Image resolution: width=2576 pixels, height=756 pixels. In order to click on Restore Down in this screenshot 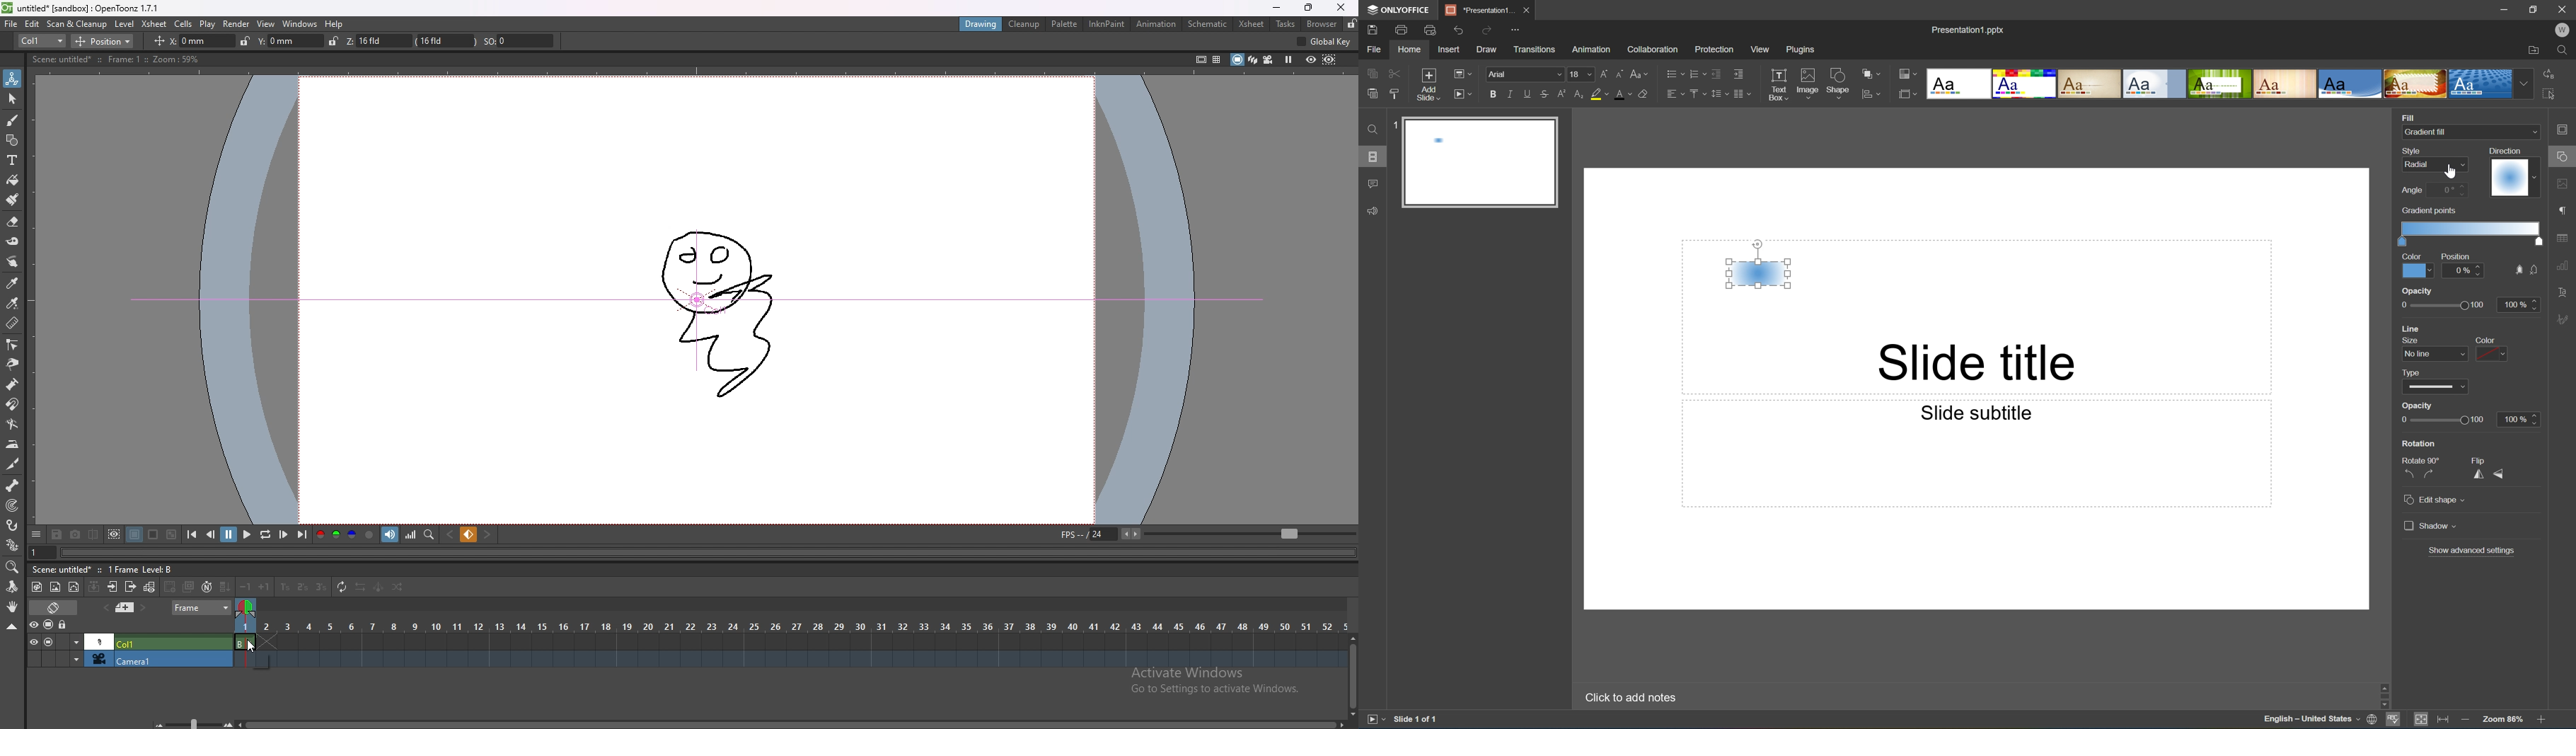, I will do `click(2535, 8)`.